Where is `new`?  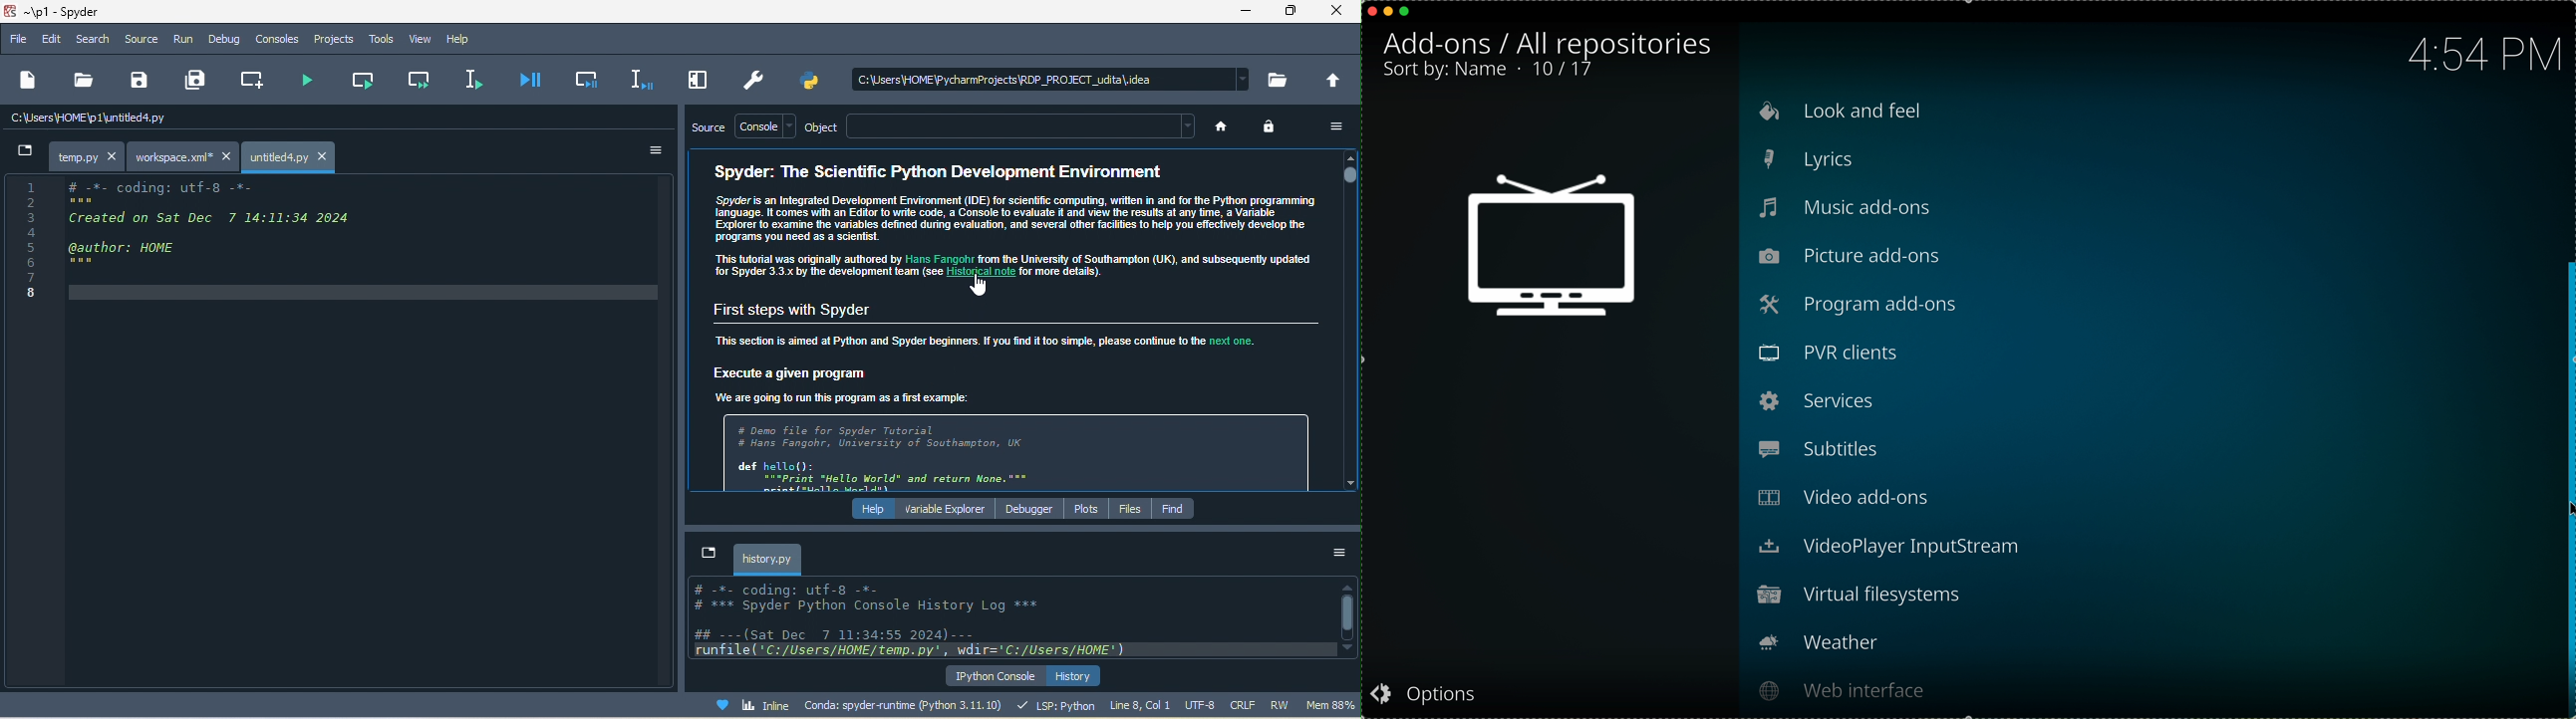
new is located at coordinates (28, 79).